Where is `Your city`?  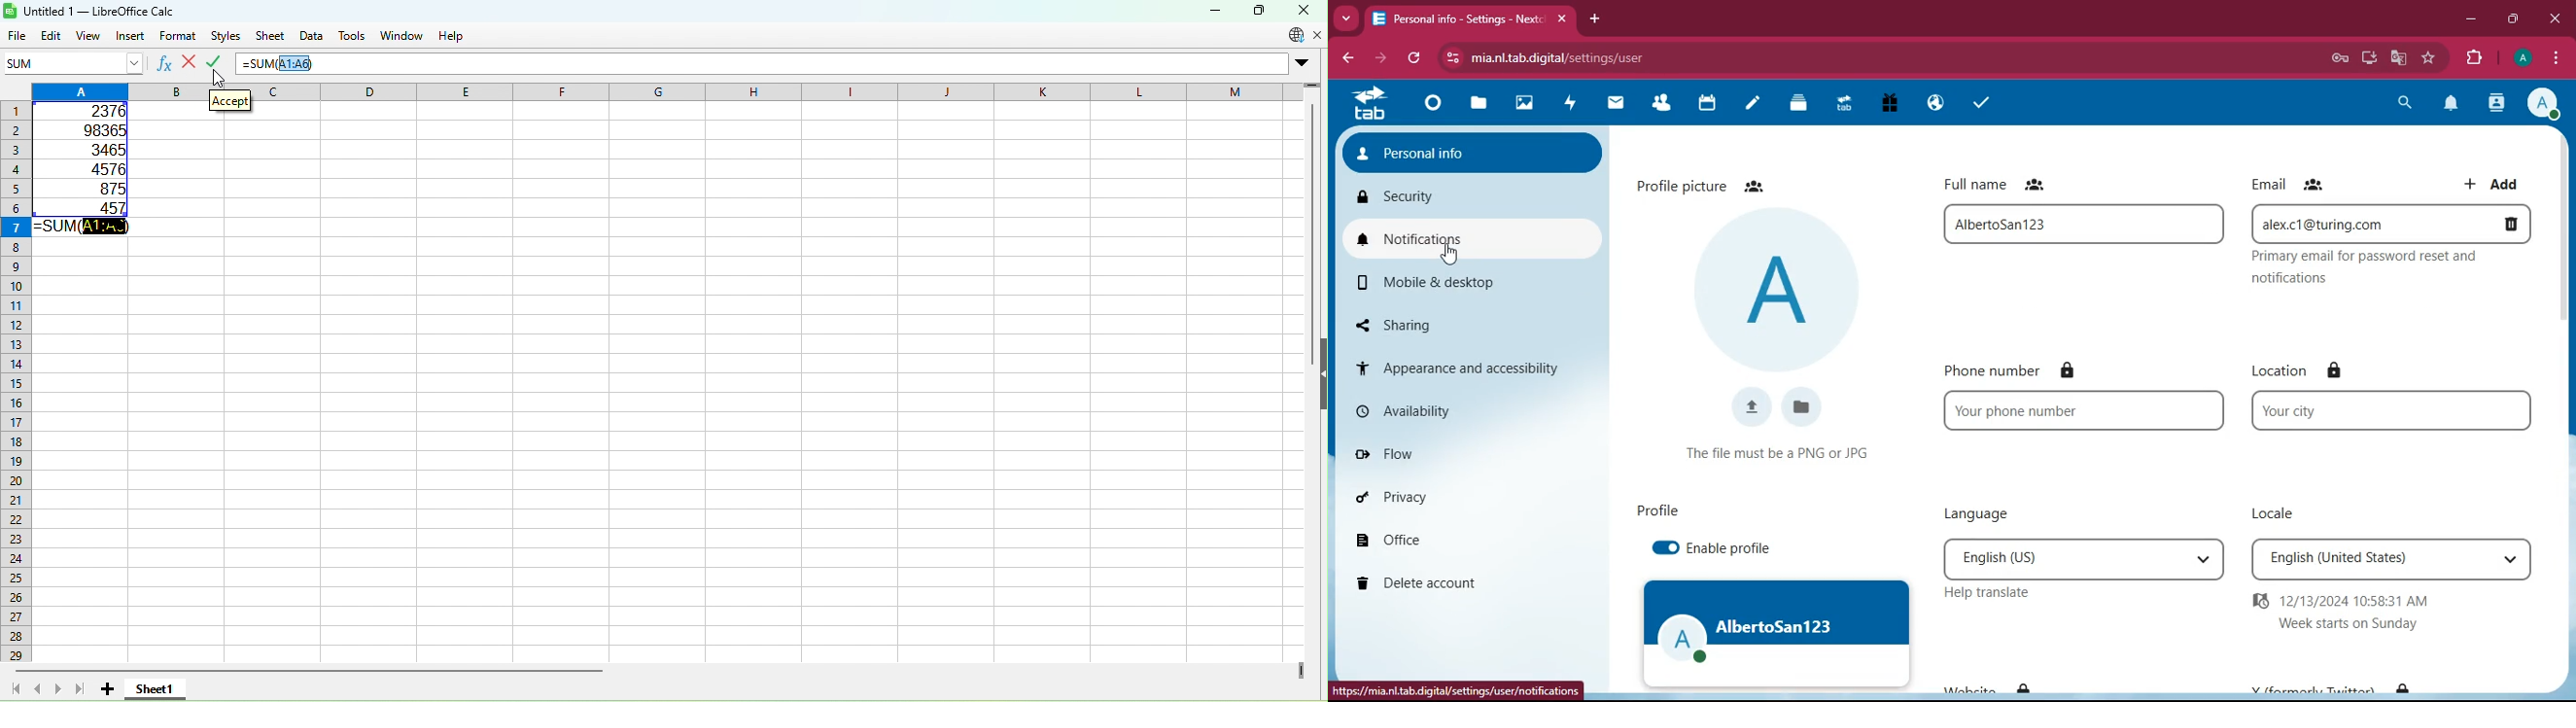 Your city is located at coordinates (2391, 410).